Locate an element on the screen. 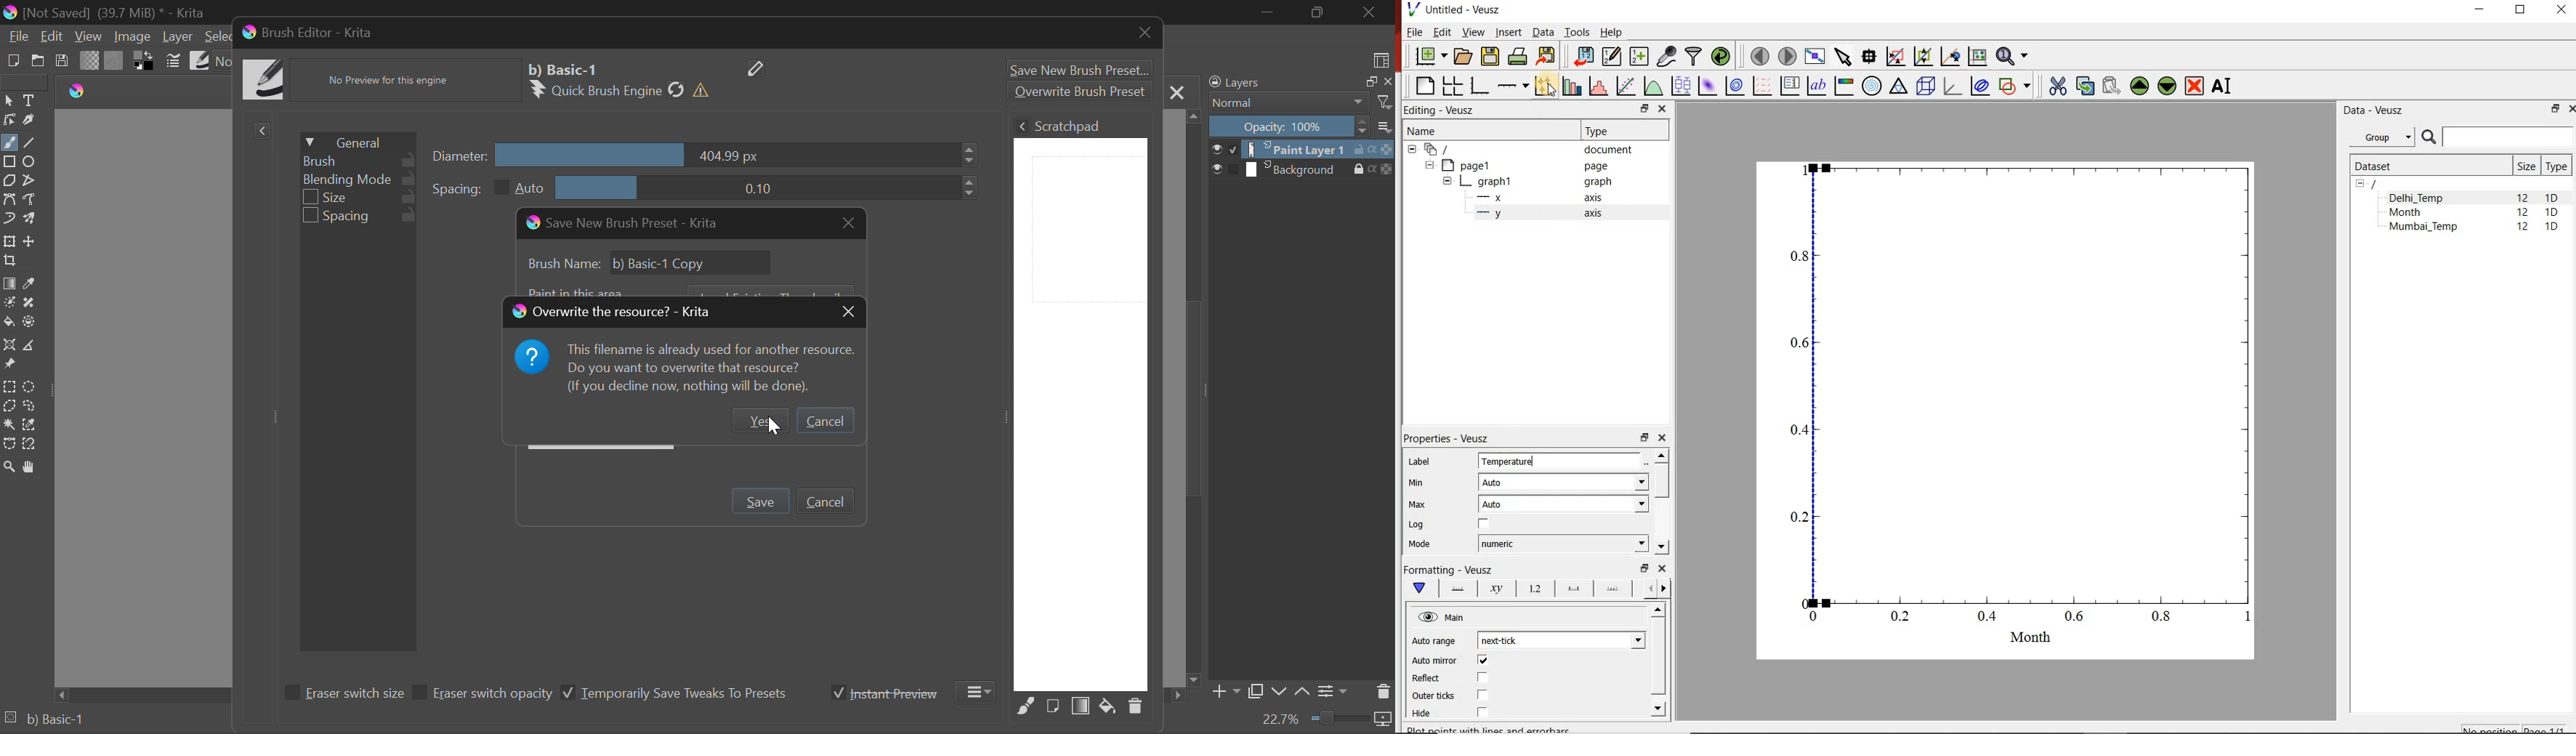 This screenshot has width=2576, height=756. check/uncheck is located at coordinates (1483, 678).